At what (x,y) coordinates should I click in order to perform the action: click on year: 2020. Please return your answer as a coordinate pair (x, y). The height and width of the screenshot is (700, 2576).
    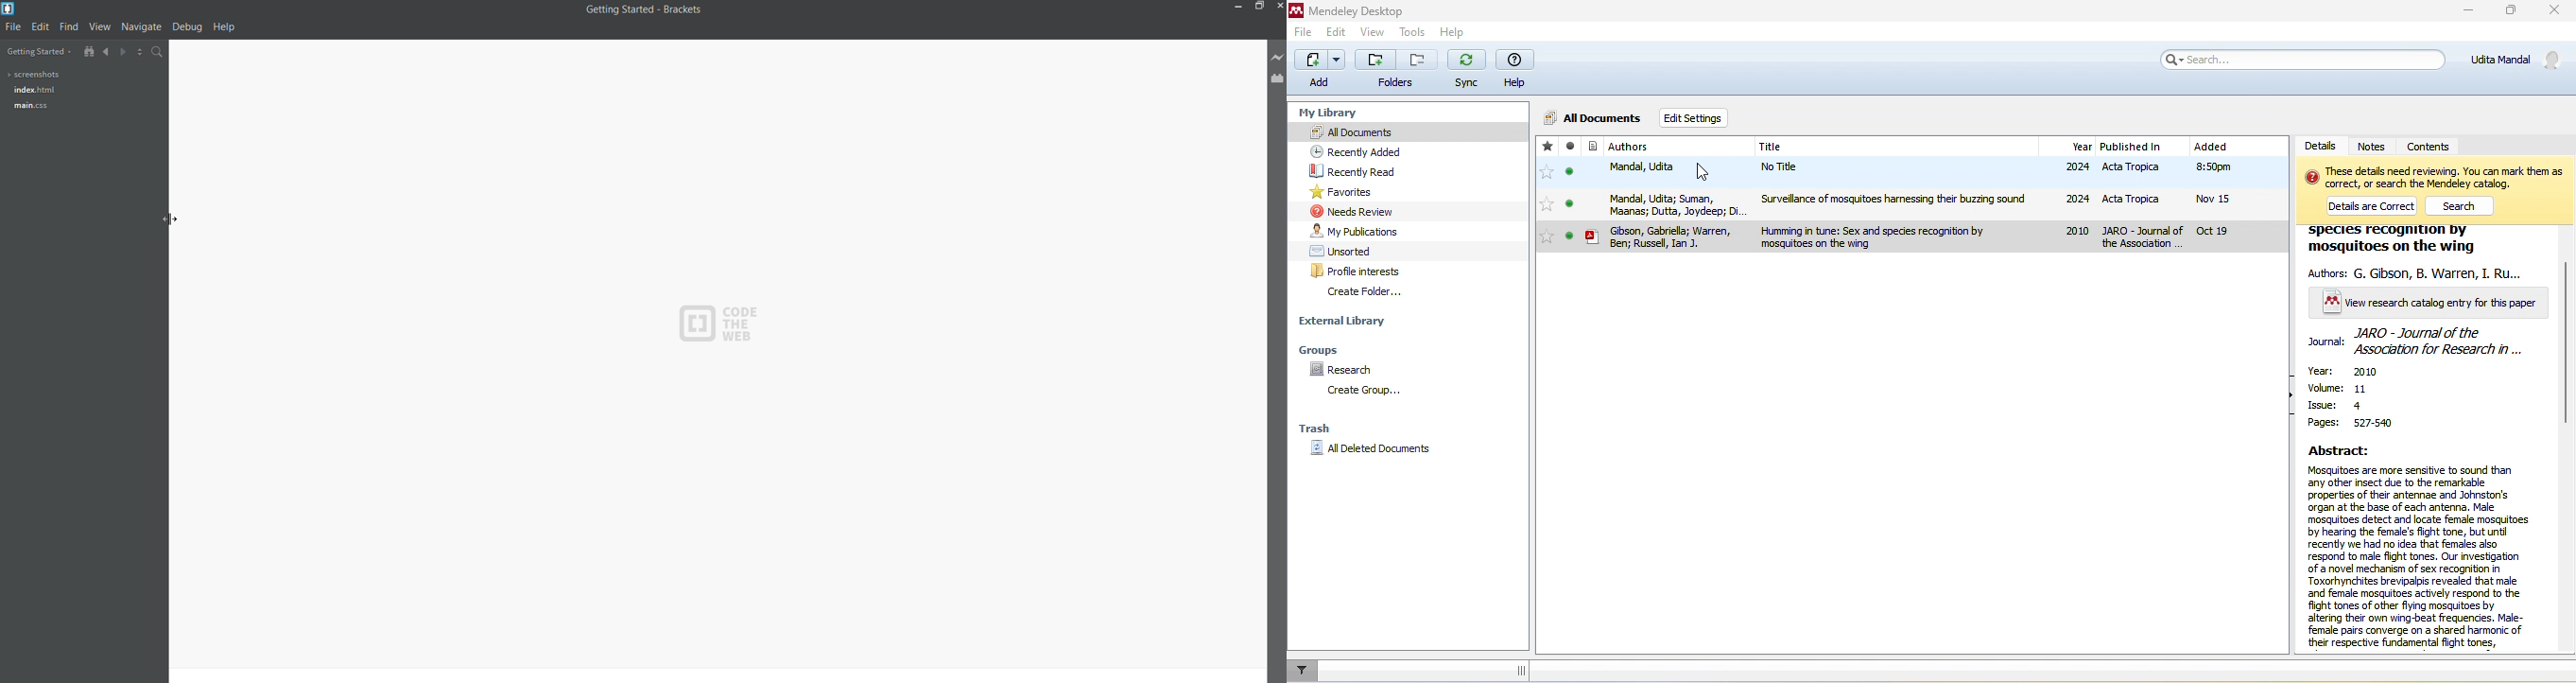
    Looking at the image, I should click on (2346, 371).